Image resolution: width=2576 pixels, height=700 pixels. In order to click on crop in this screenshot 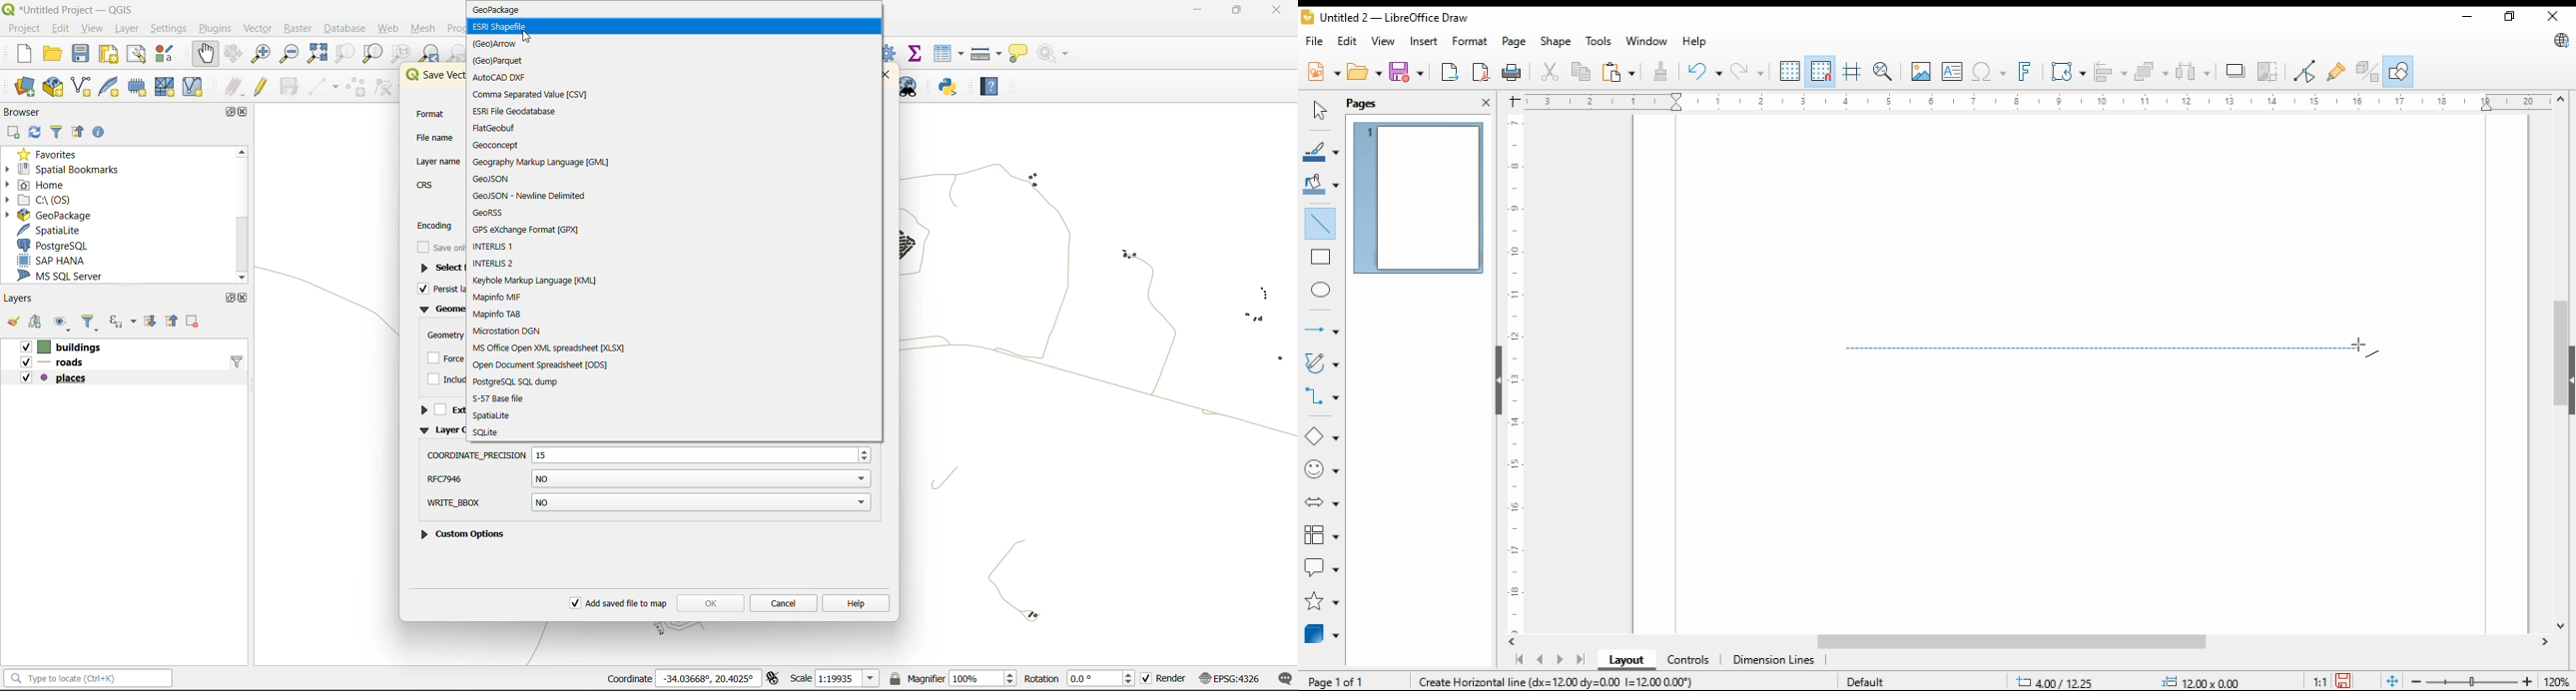, I will do `click(2270, 71)`.